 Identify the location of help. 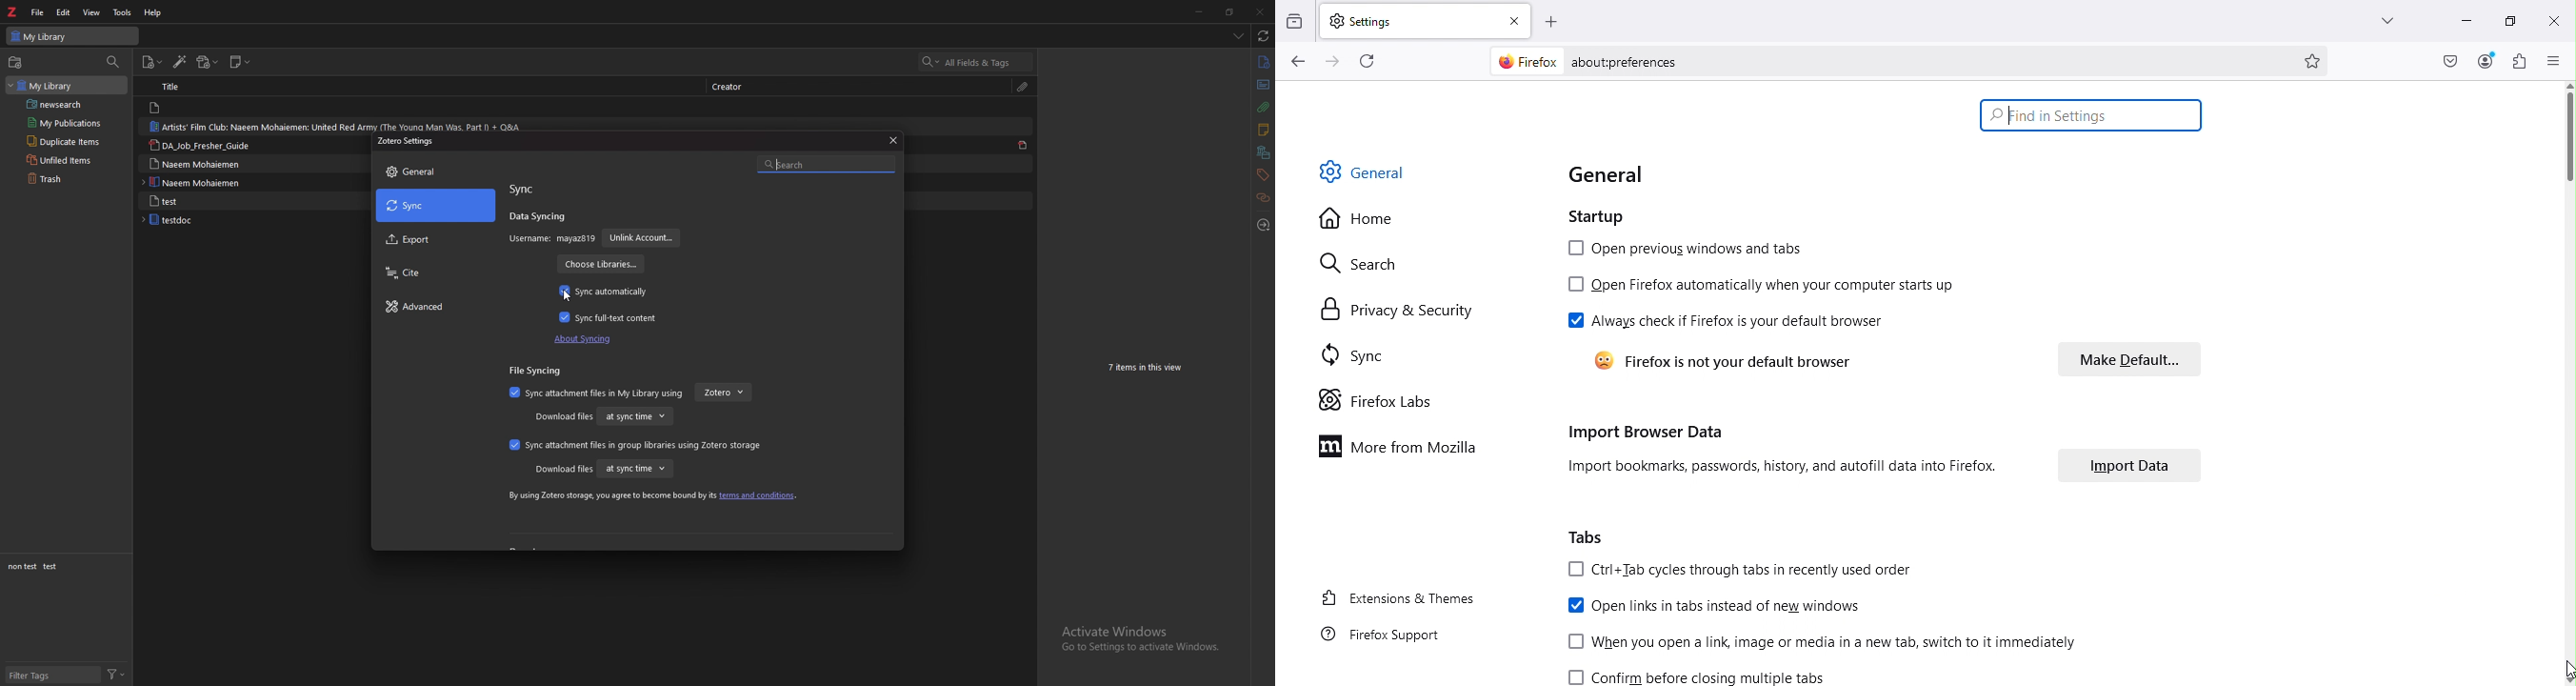
(155, 12).